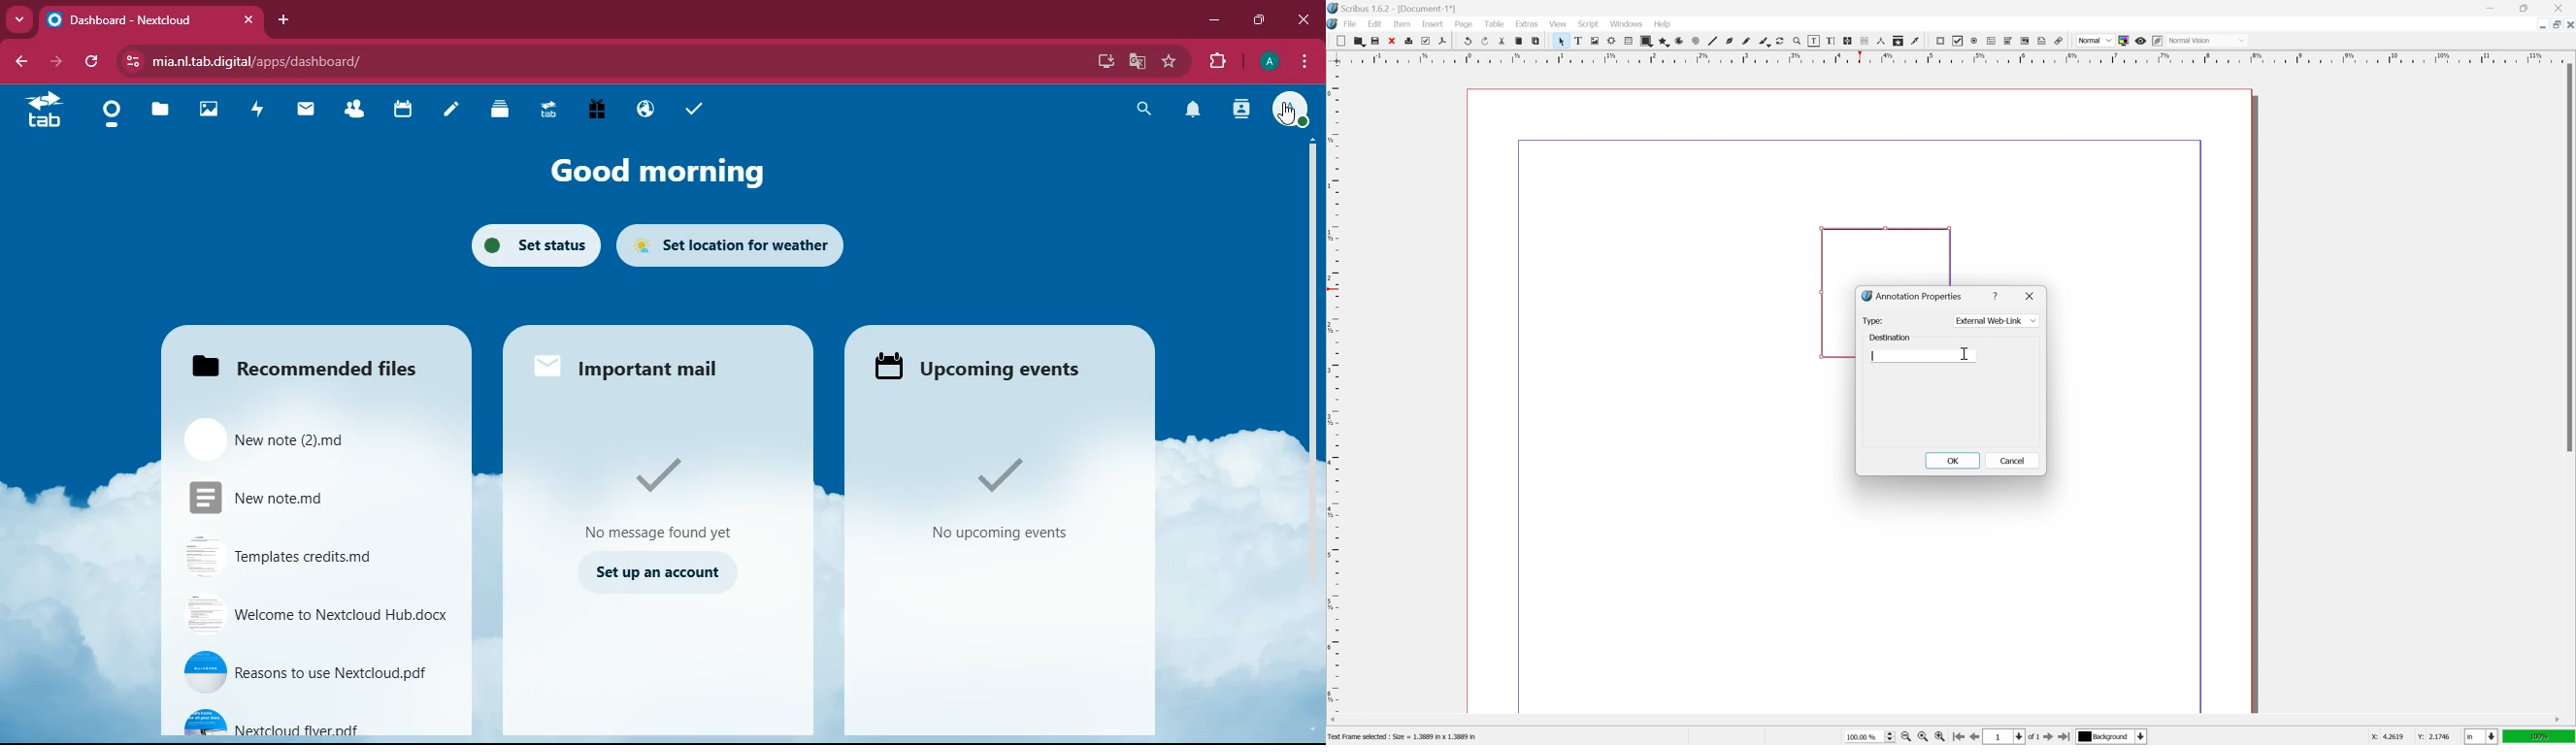  Describe the element at coordinates (1946, 721) in the screenshot. I see `scroll bar` at that location.